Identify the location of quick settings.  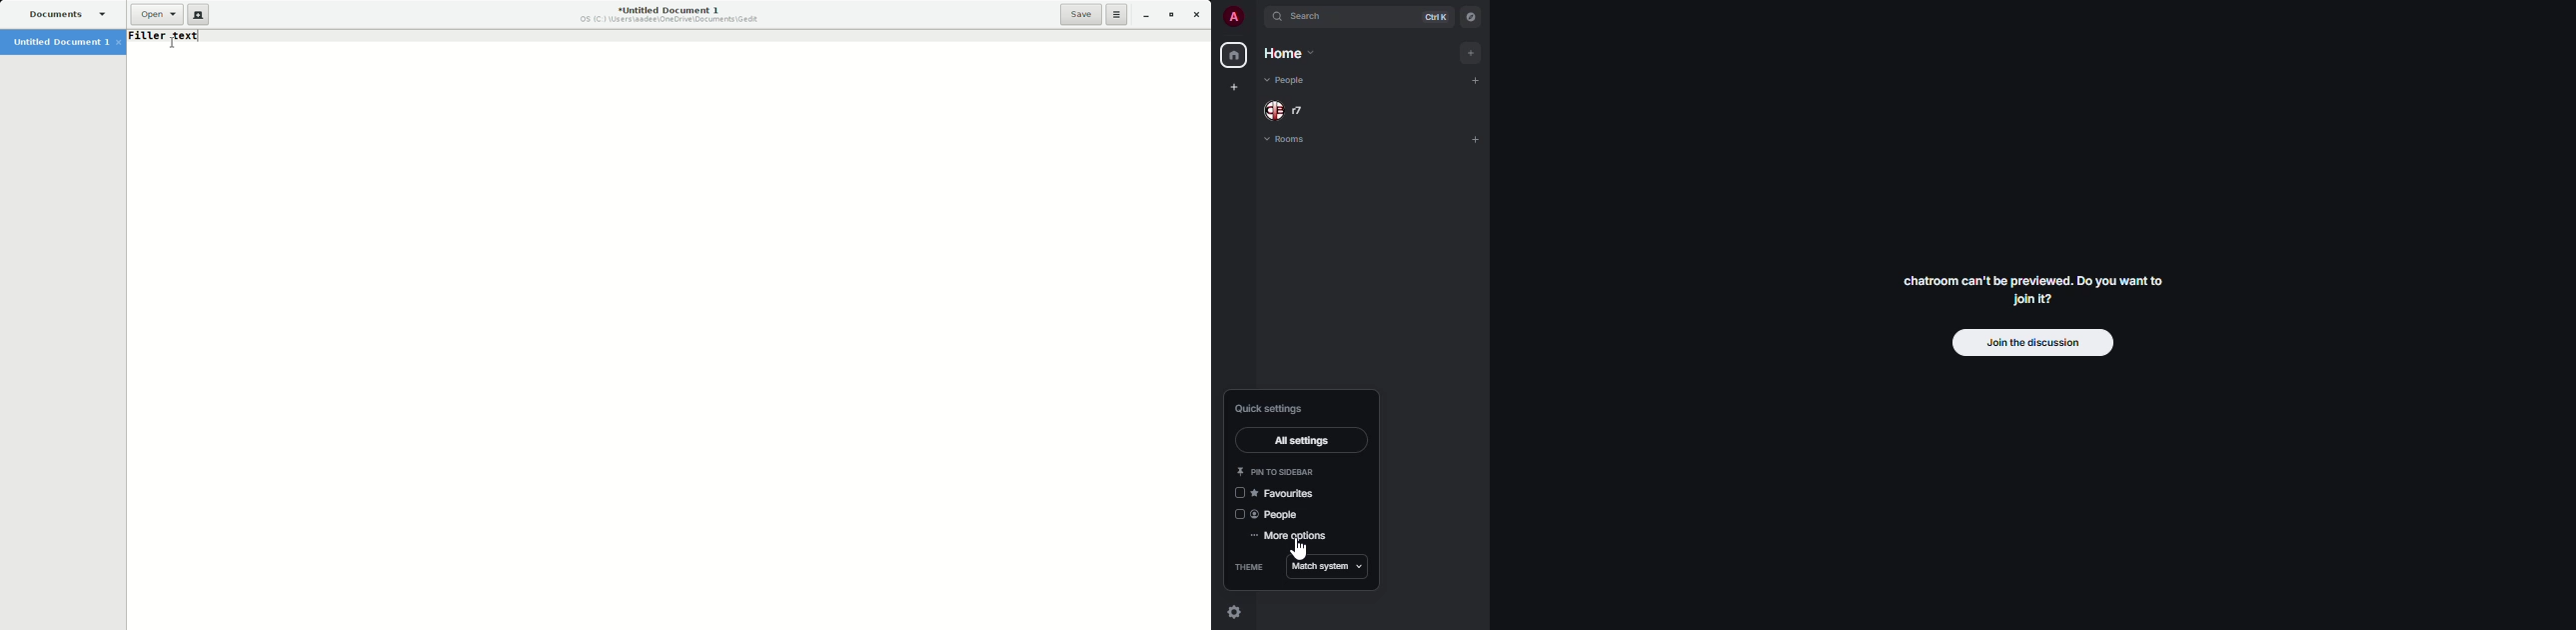
(1274, 408).